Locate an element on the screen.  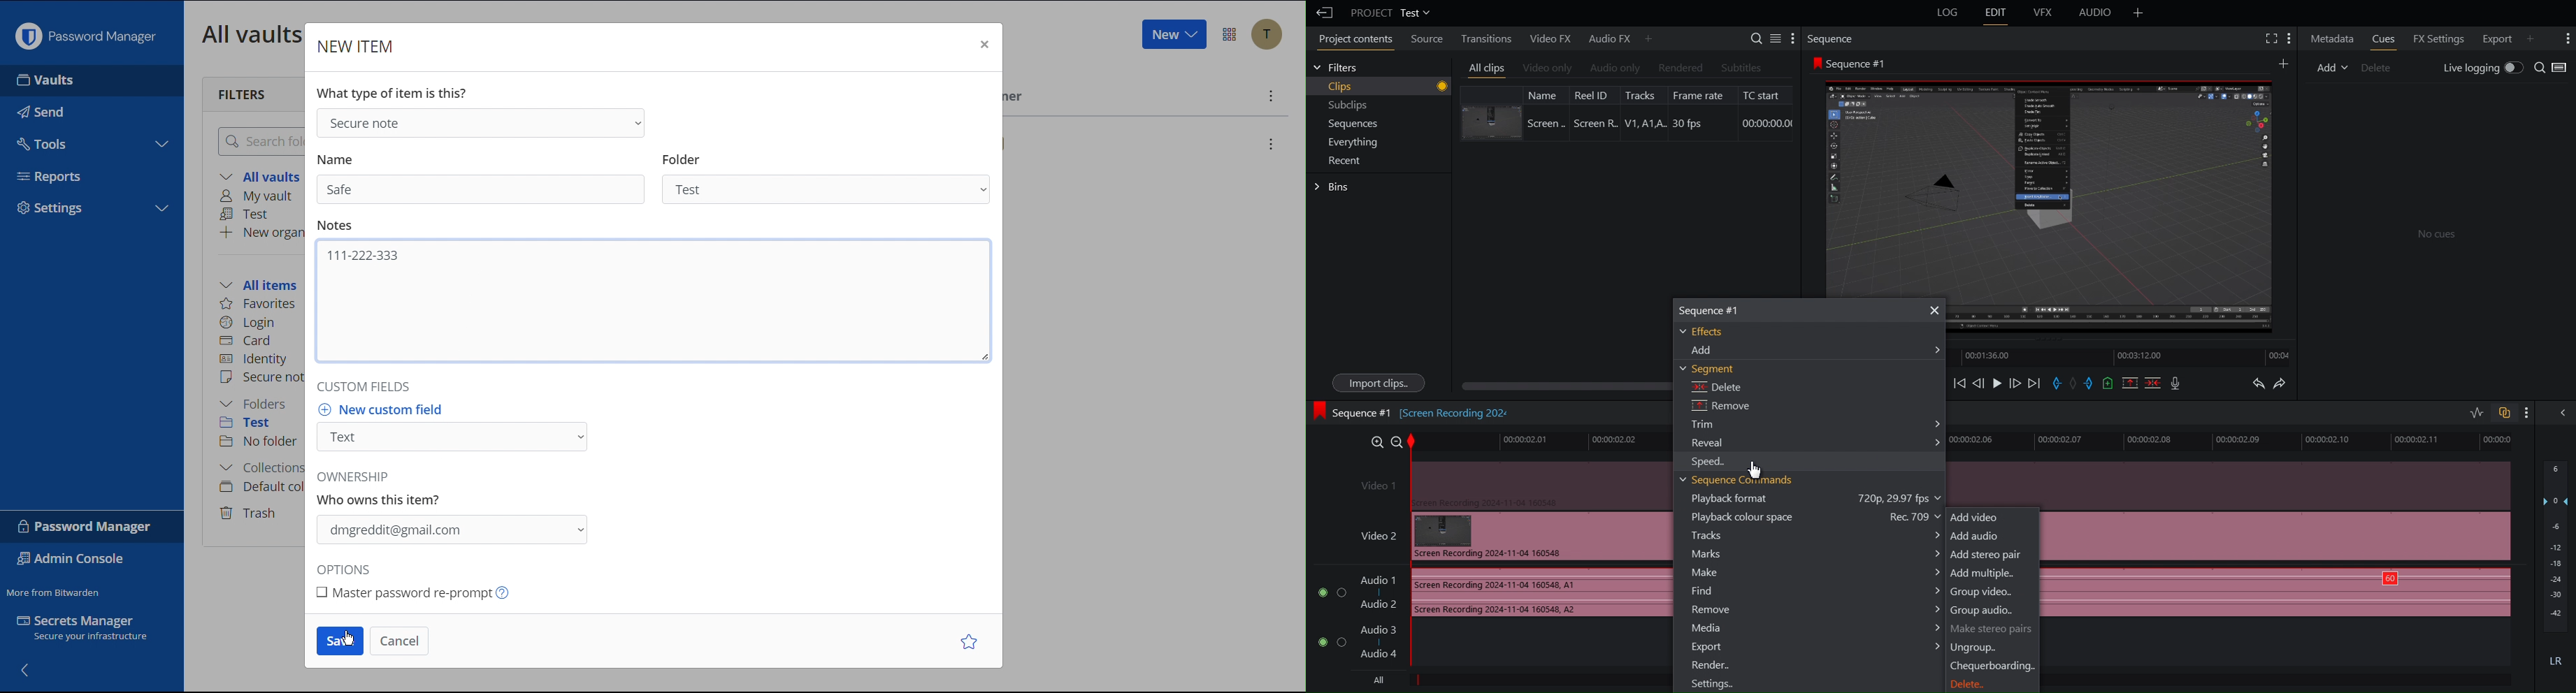
Back is located at coordinates (1321, 13).